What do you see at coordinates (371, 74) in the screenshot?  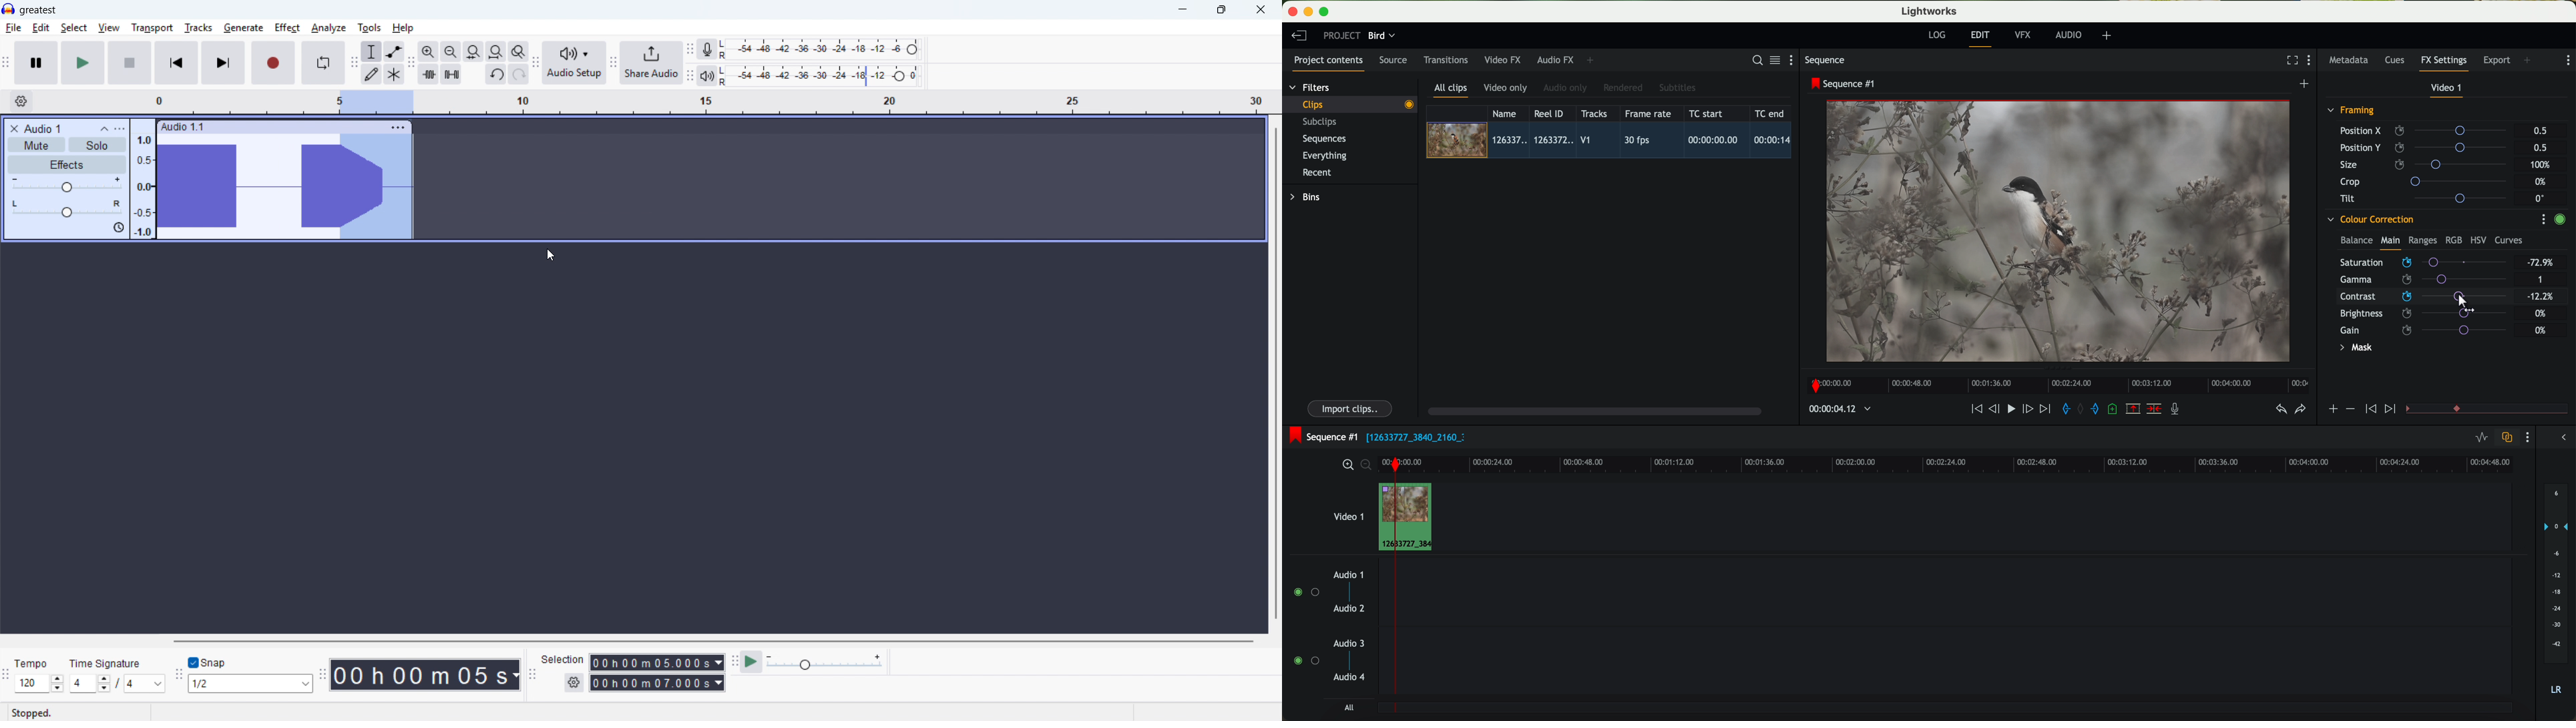 I see `Draw tool ` at bounding box center [371, 74].